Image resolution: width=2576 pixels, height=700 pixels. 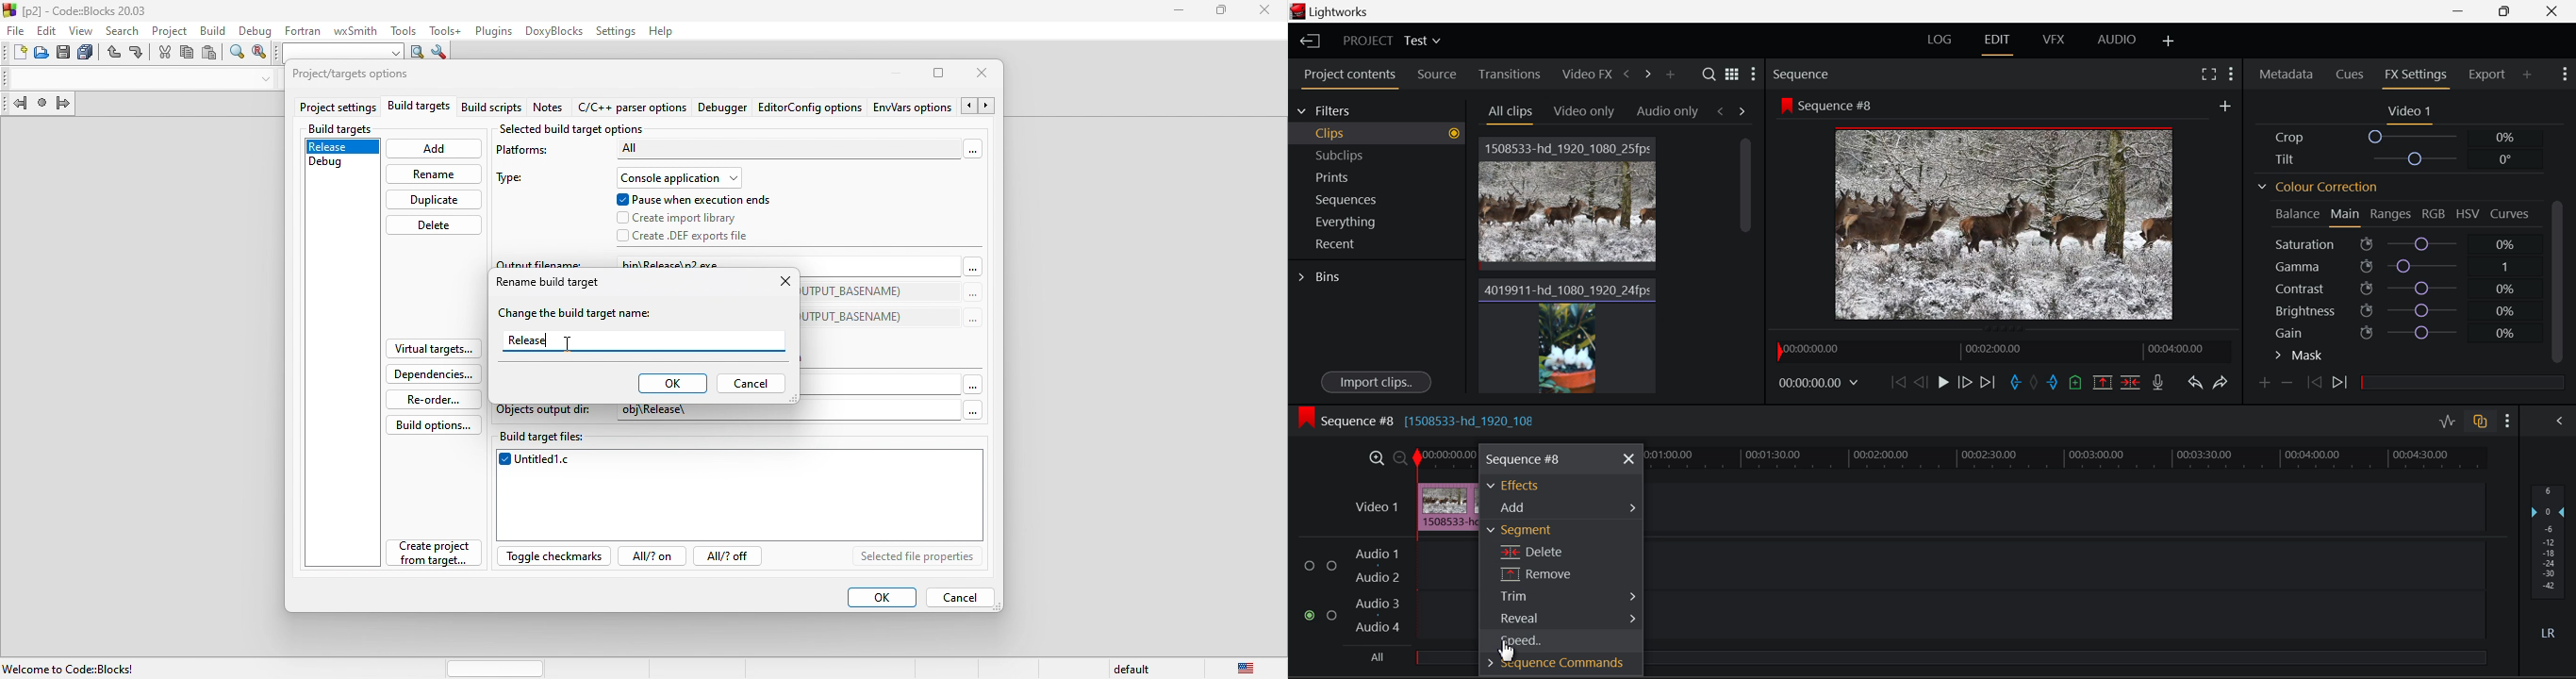 What do you see at coordinates (2035, 381) in the screenshot?
I see `Remove All Marks` at bounding box center [2035, 381].